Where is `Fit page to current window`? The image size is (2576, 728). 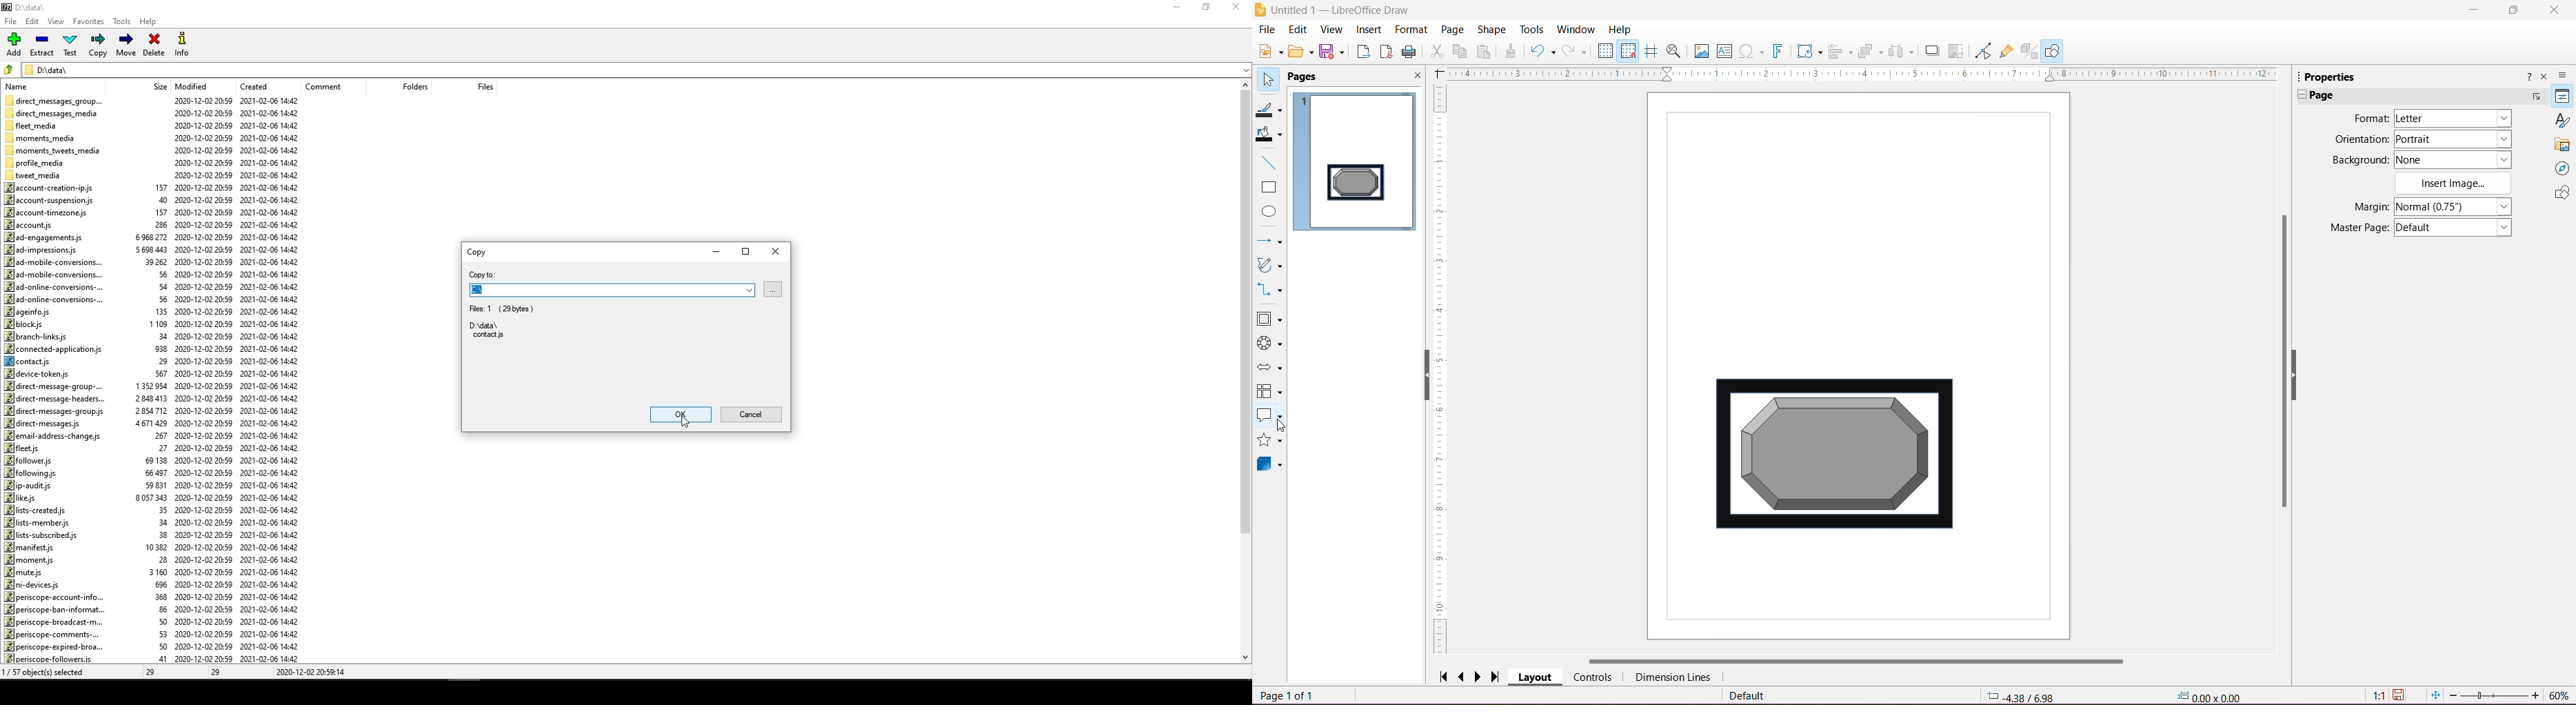
Fit page to current window is located at coordinates (2435, 695).